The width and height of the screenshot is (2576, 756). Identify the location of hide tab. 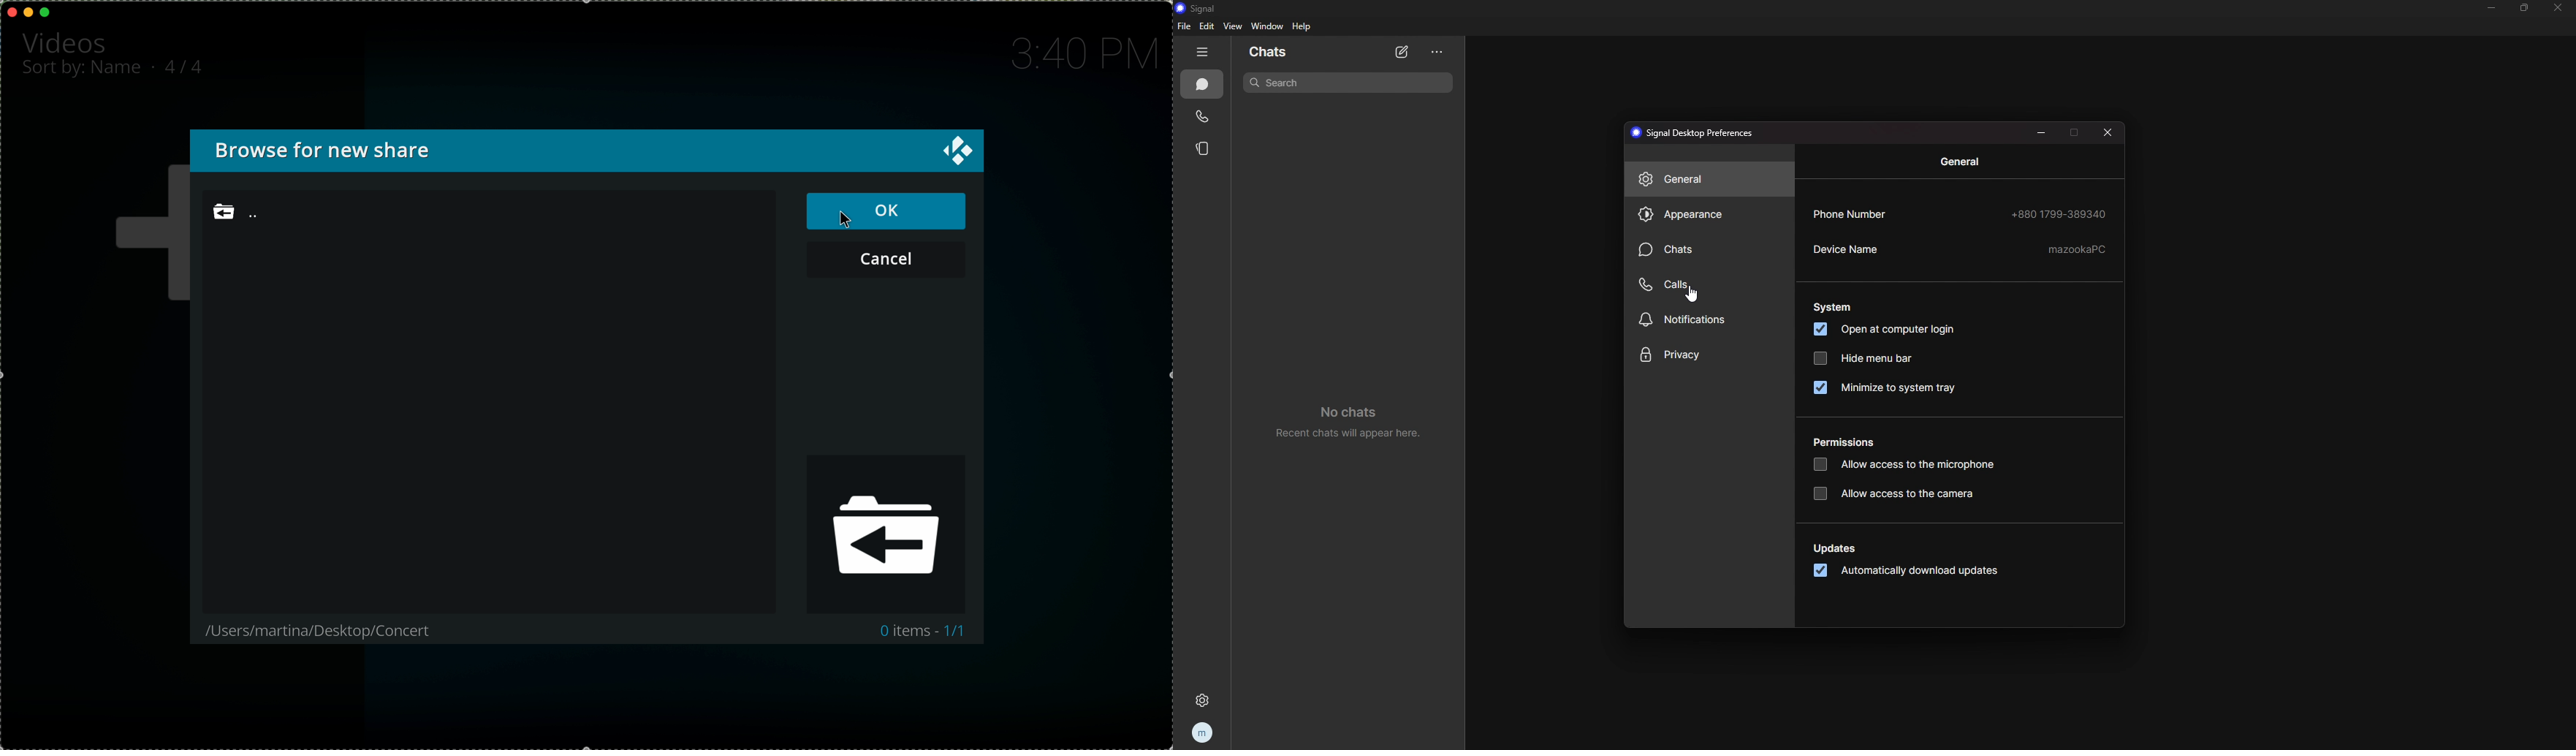
(1204, 52).